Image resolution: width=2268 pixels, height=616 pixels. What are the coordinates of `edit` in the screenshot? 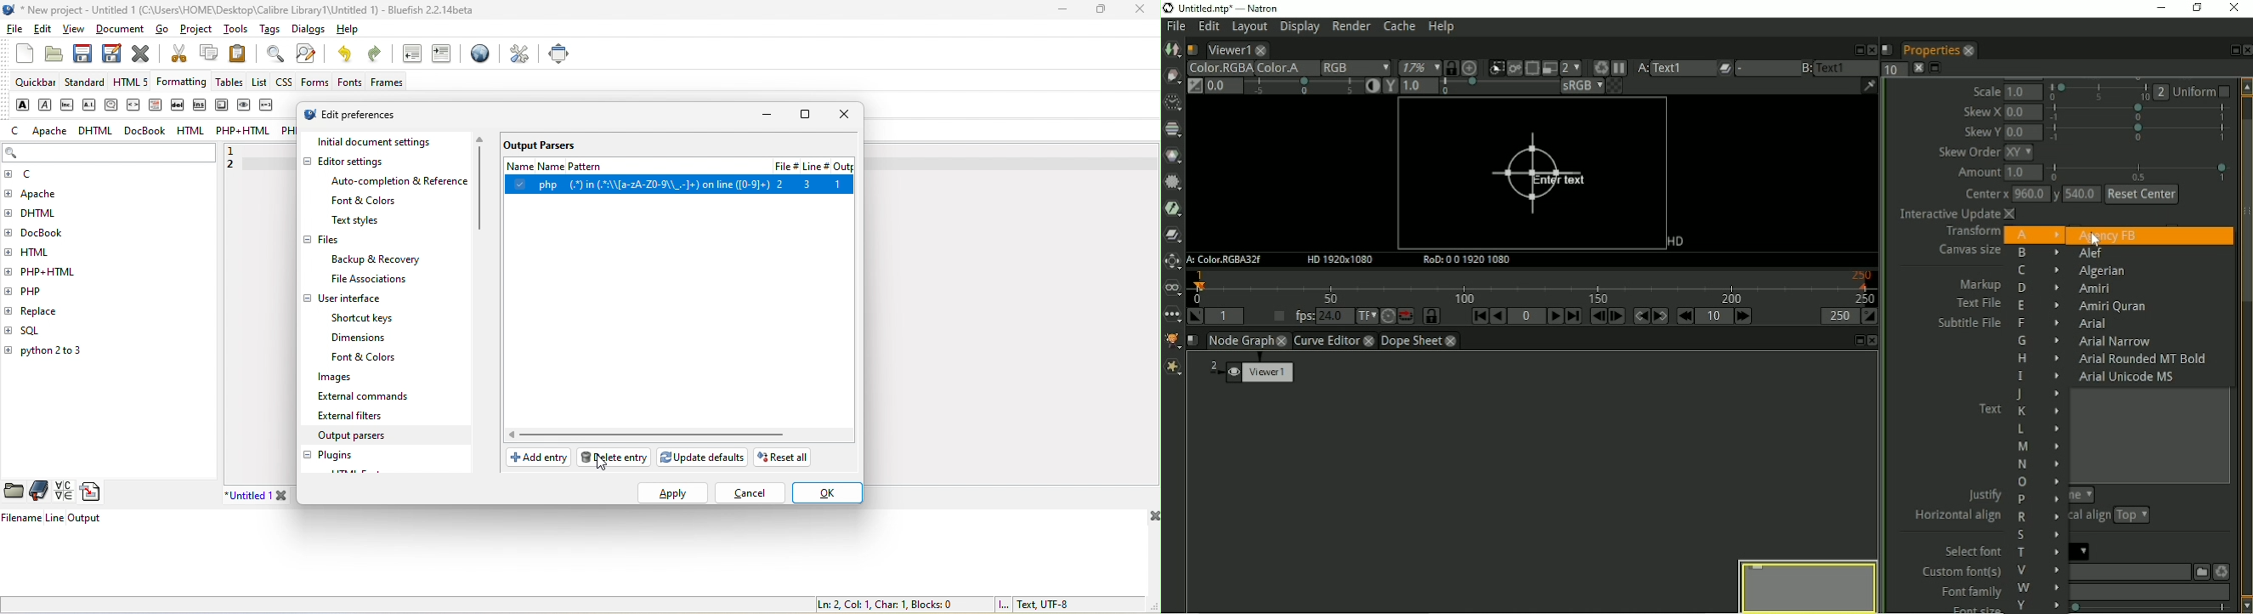 It's located at (45, 31).